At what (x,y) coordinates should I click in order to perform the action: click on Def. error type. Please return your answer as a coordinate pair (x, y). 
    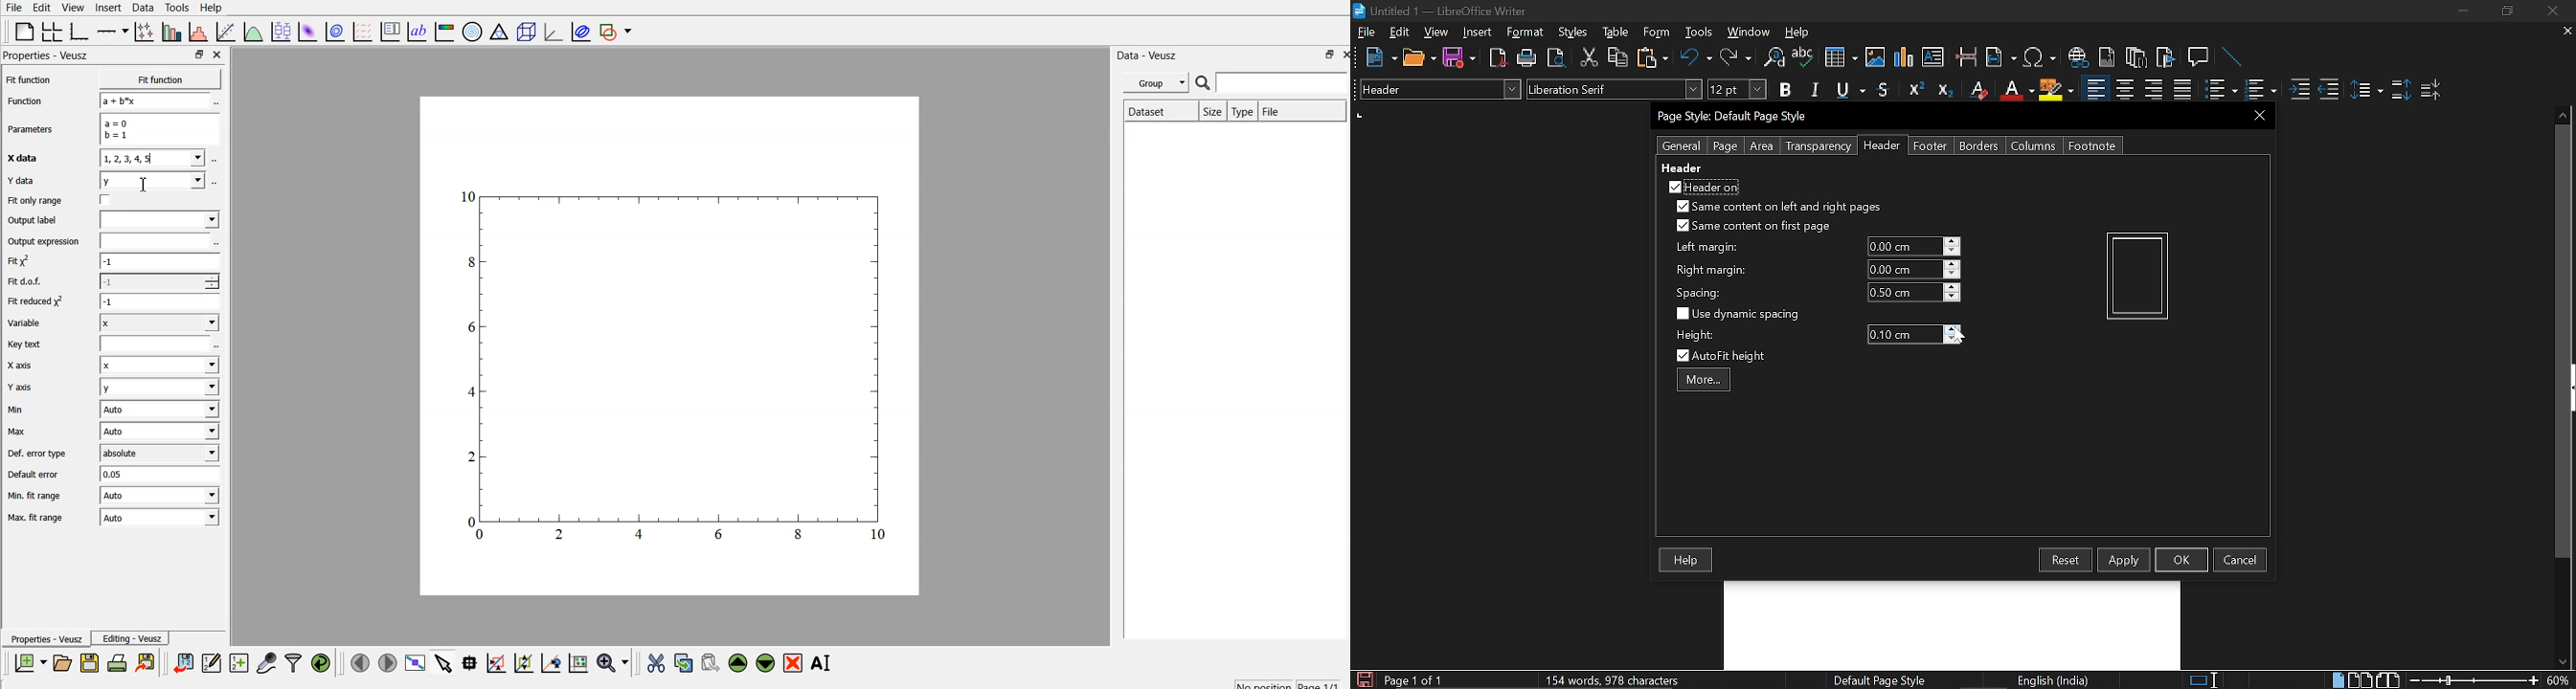
    Looking at the image, I should click on (34, 454).